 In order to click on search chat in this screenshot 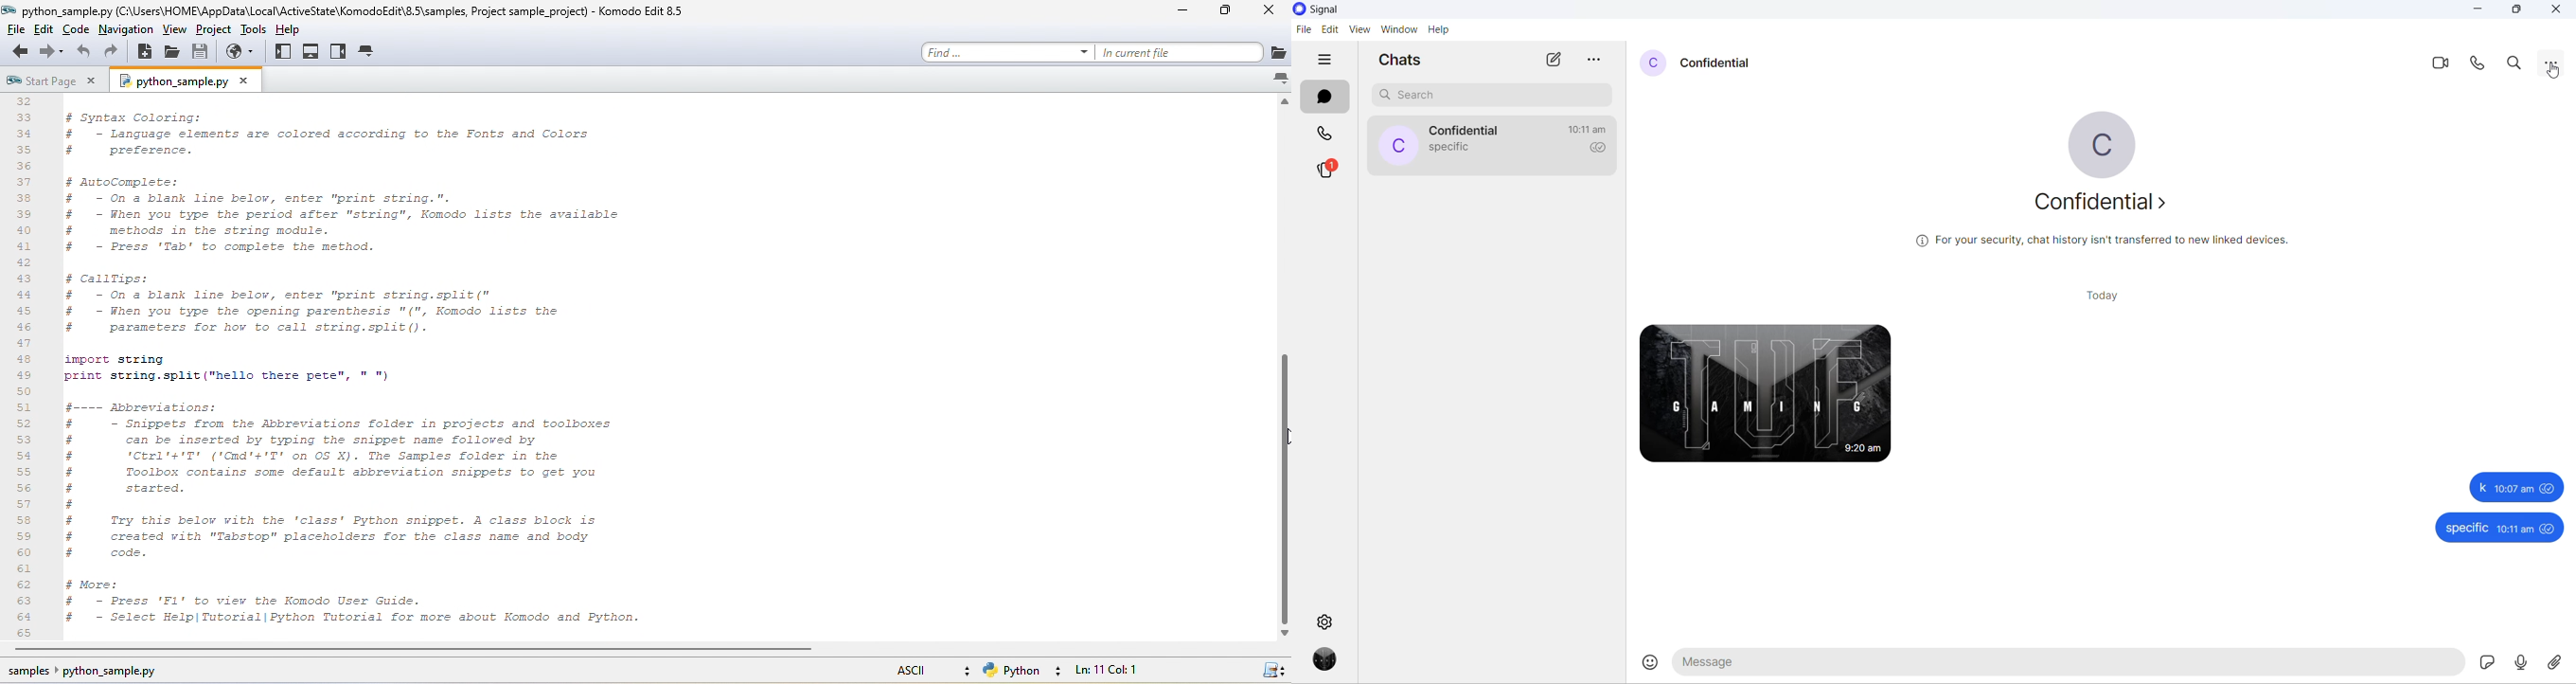, I will do `click(1496, 96)`.